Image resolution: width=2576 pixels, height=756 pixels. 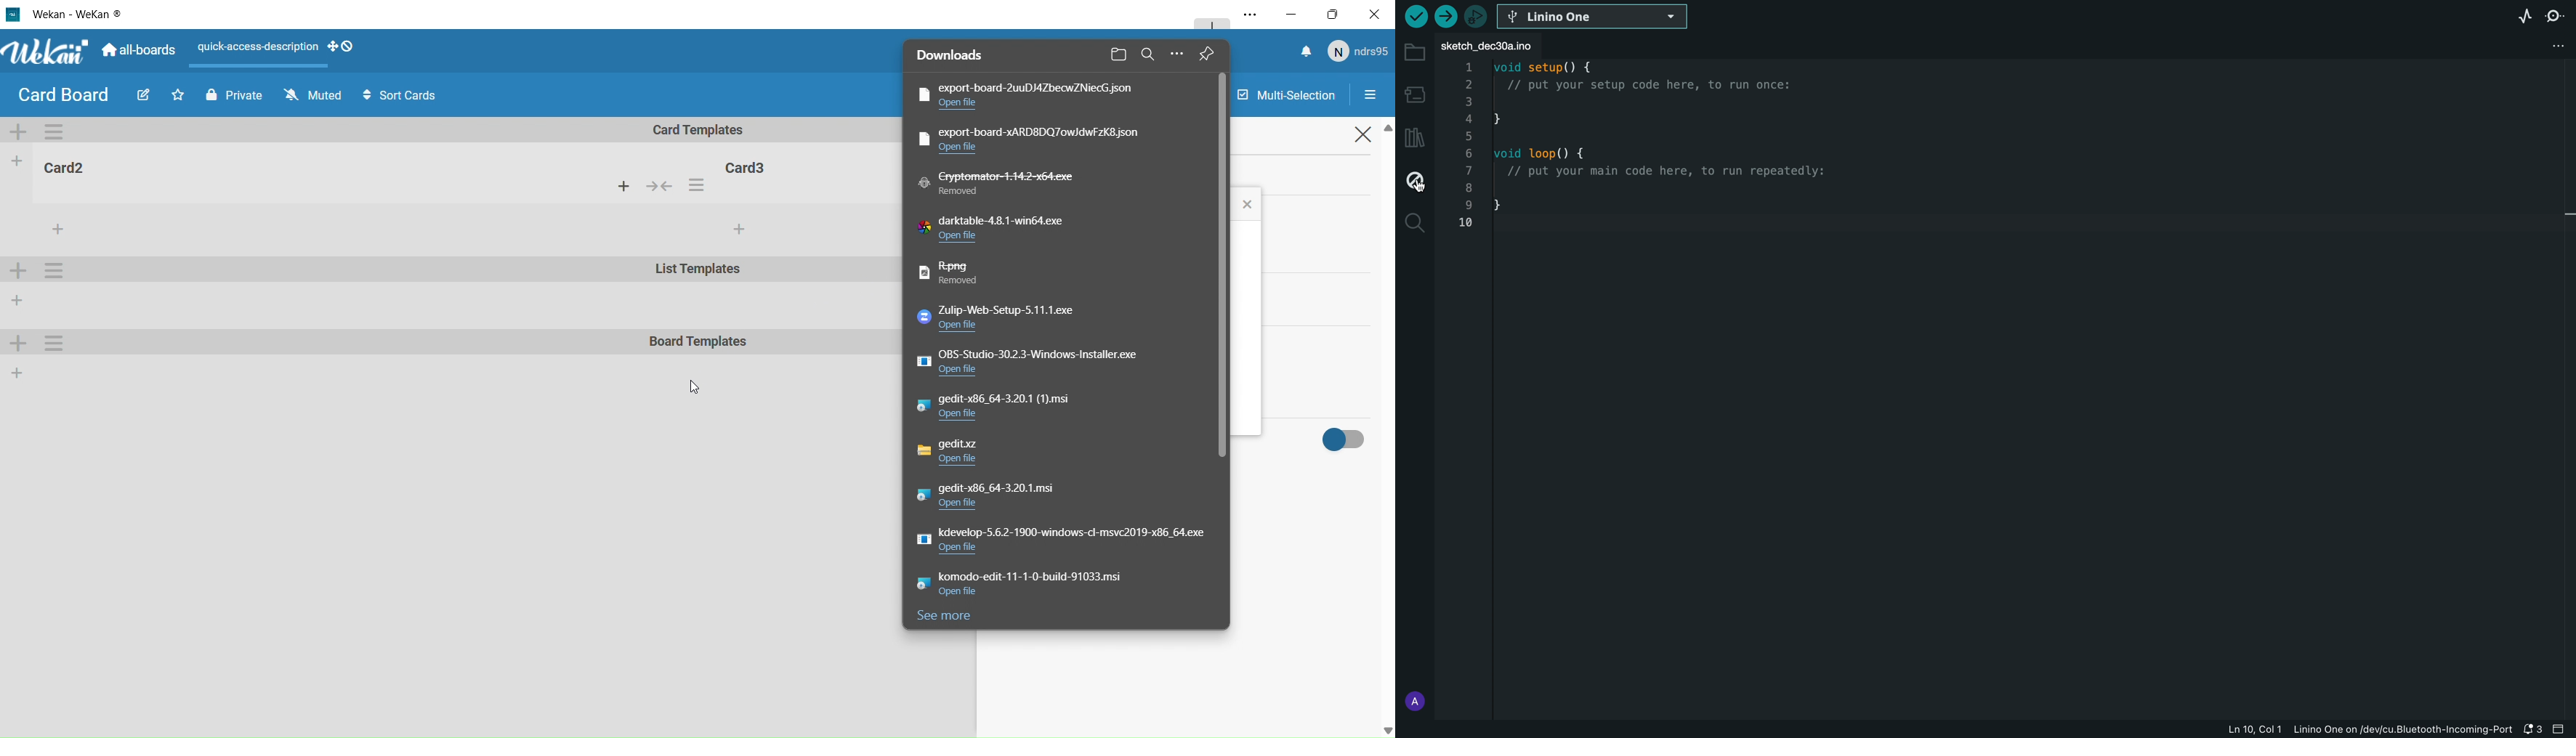 I want to click on downloaded file, so click(x=1001, y=319).